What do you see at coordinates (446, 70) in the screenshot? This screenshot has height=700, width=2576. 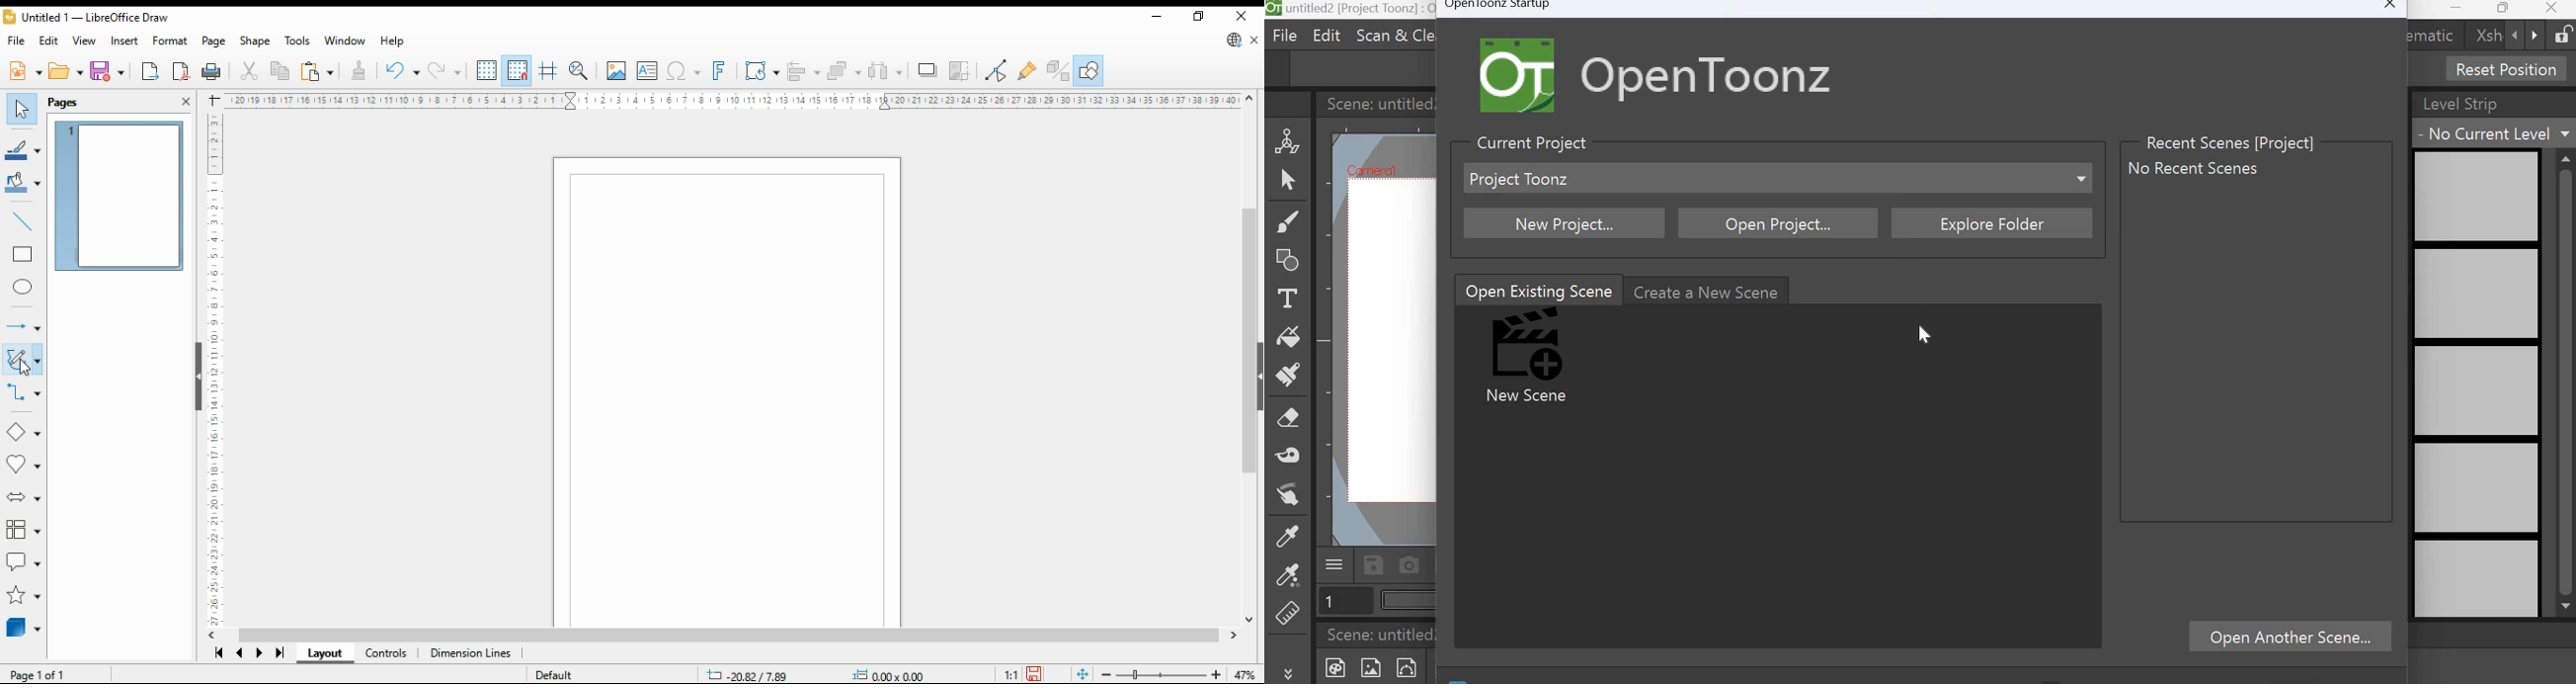 I see `redo` at bounding box center [446, 70].